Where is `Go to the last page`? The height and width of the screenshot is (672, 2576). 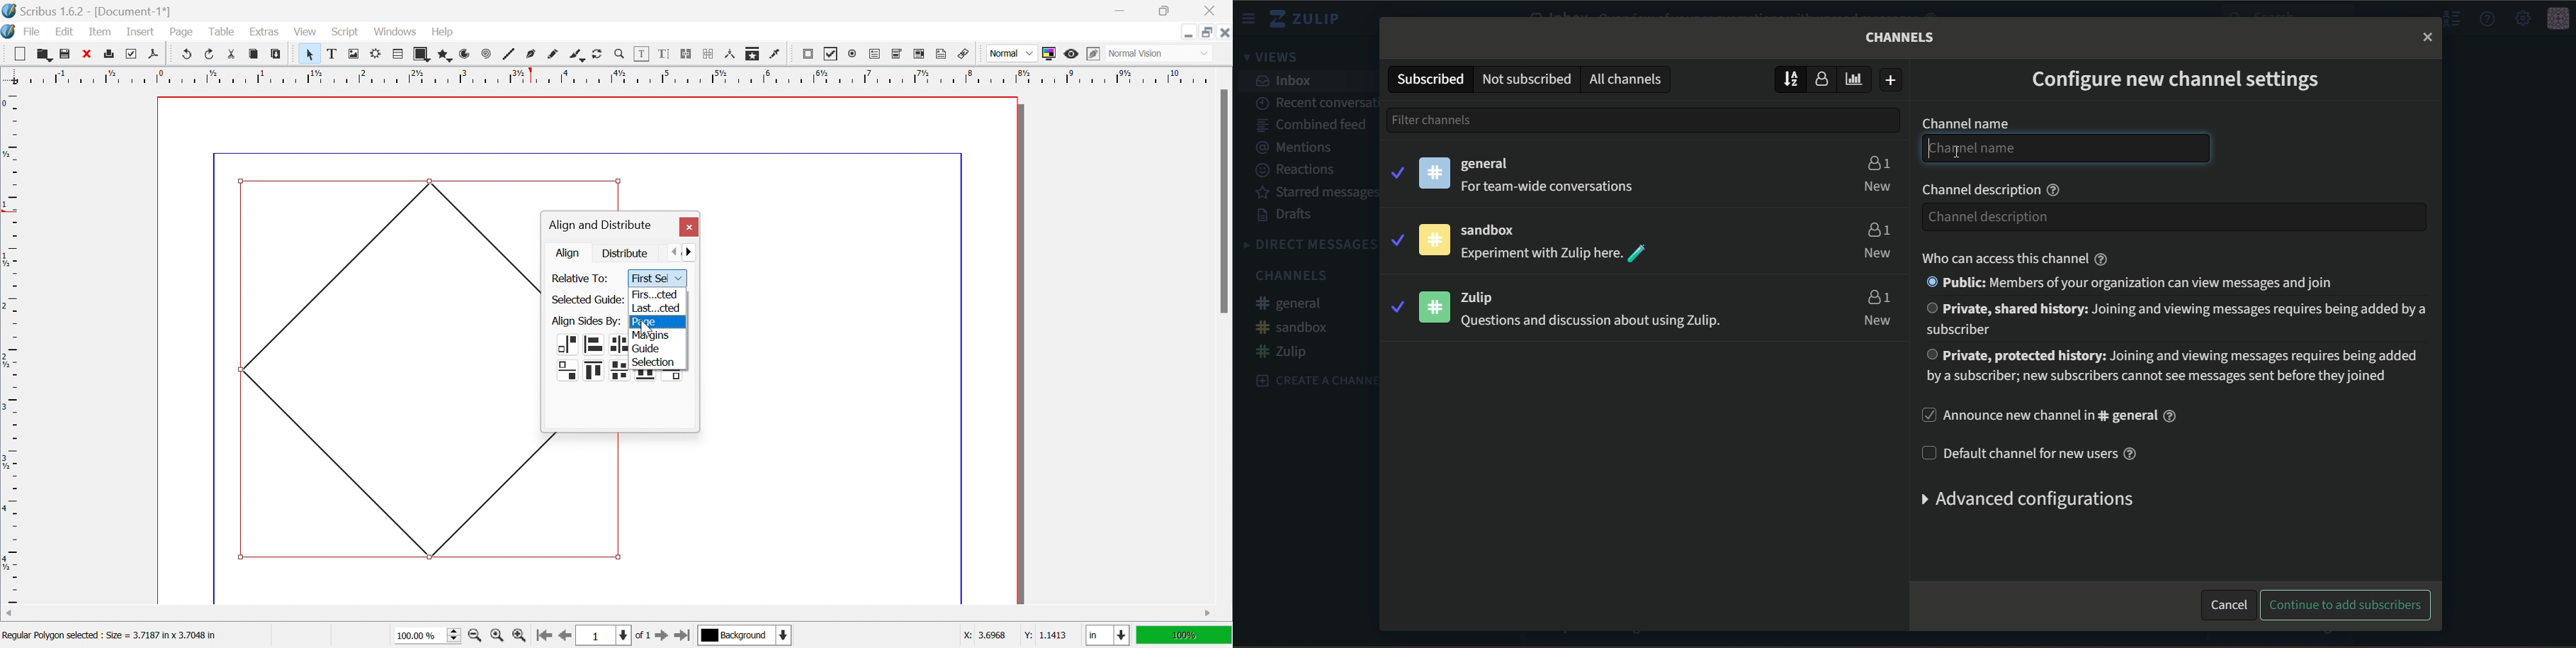
Go to the last page is located at coordinates (682, 638).